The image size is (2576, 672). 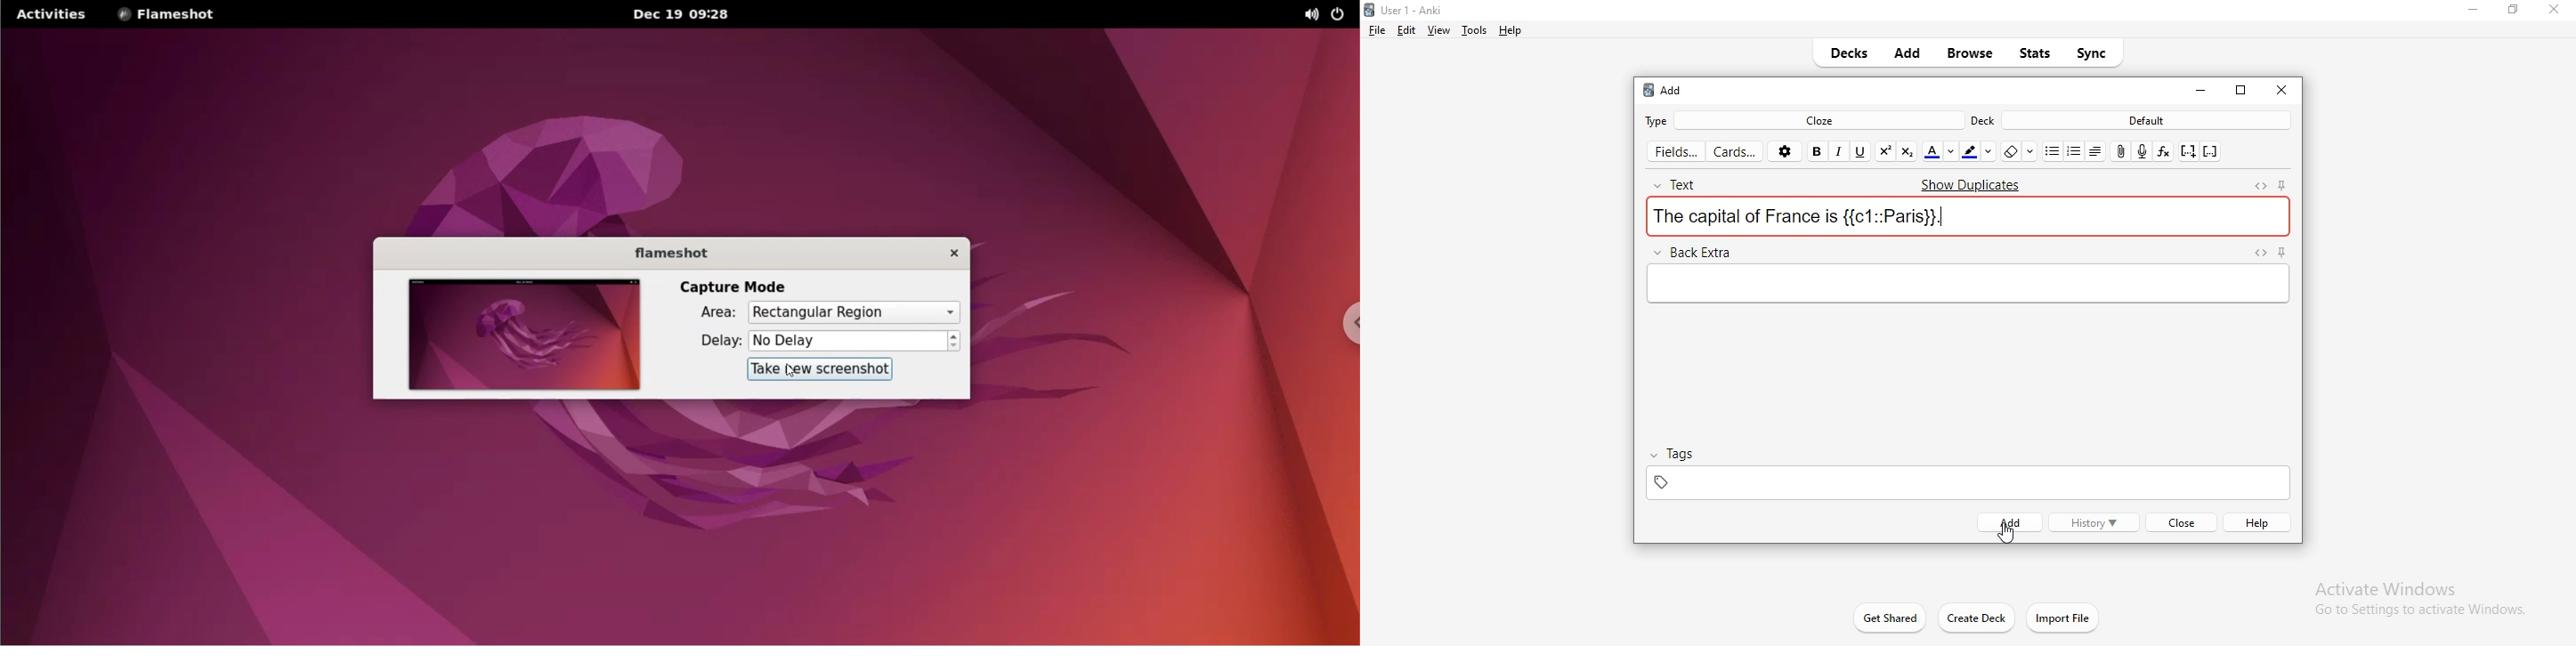 I want to click on erase, so click(x=2017, y=152).